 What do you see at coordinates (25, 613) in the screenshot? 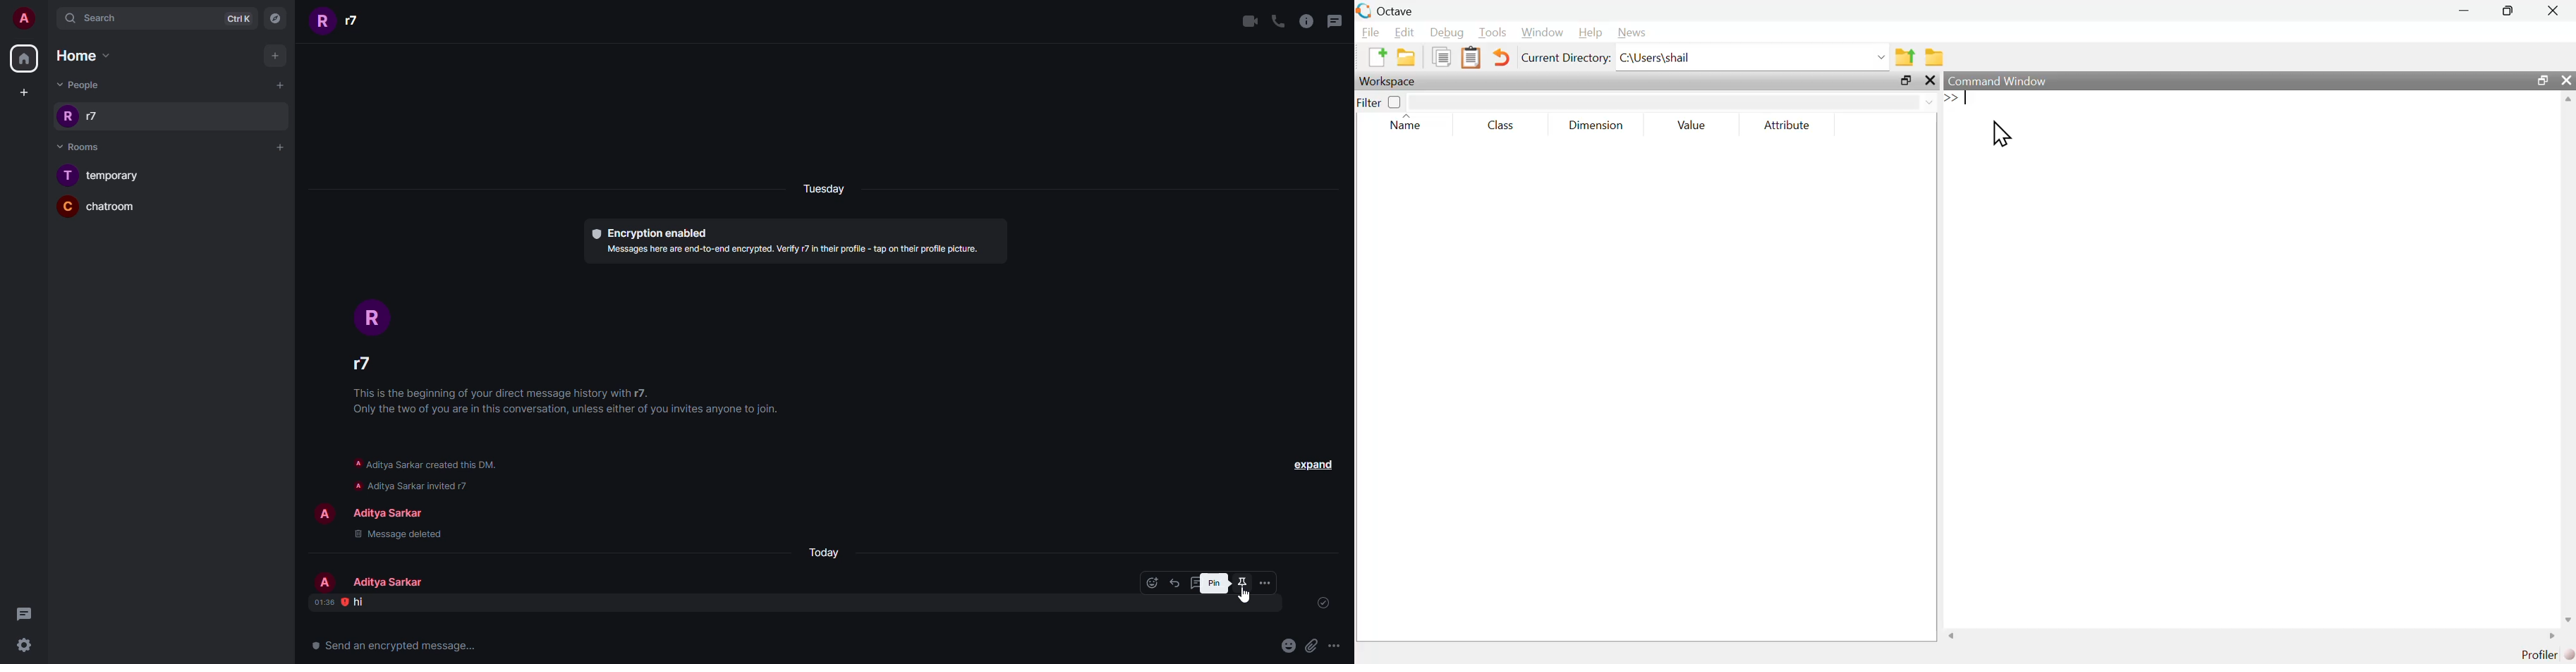
I see `threads` at bounding box center [25, 613].